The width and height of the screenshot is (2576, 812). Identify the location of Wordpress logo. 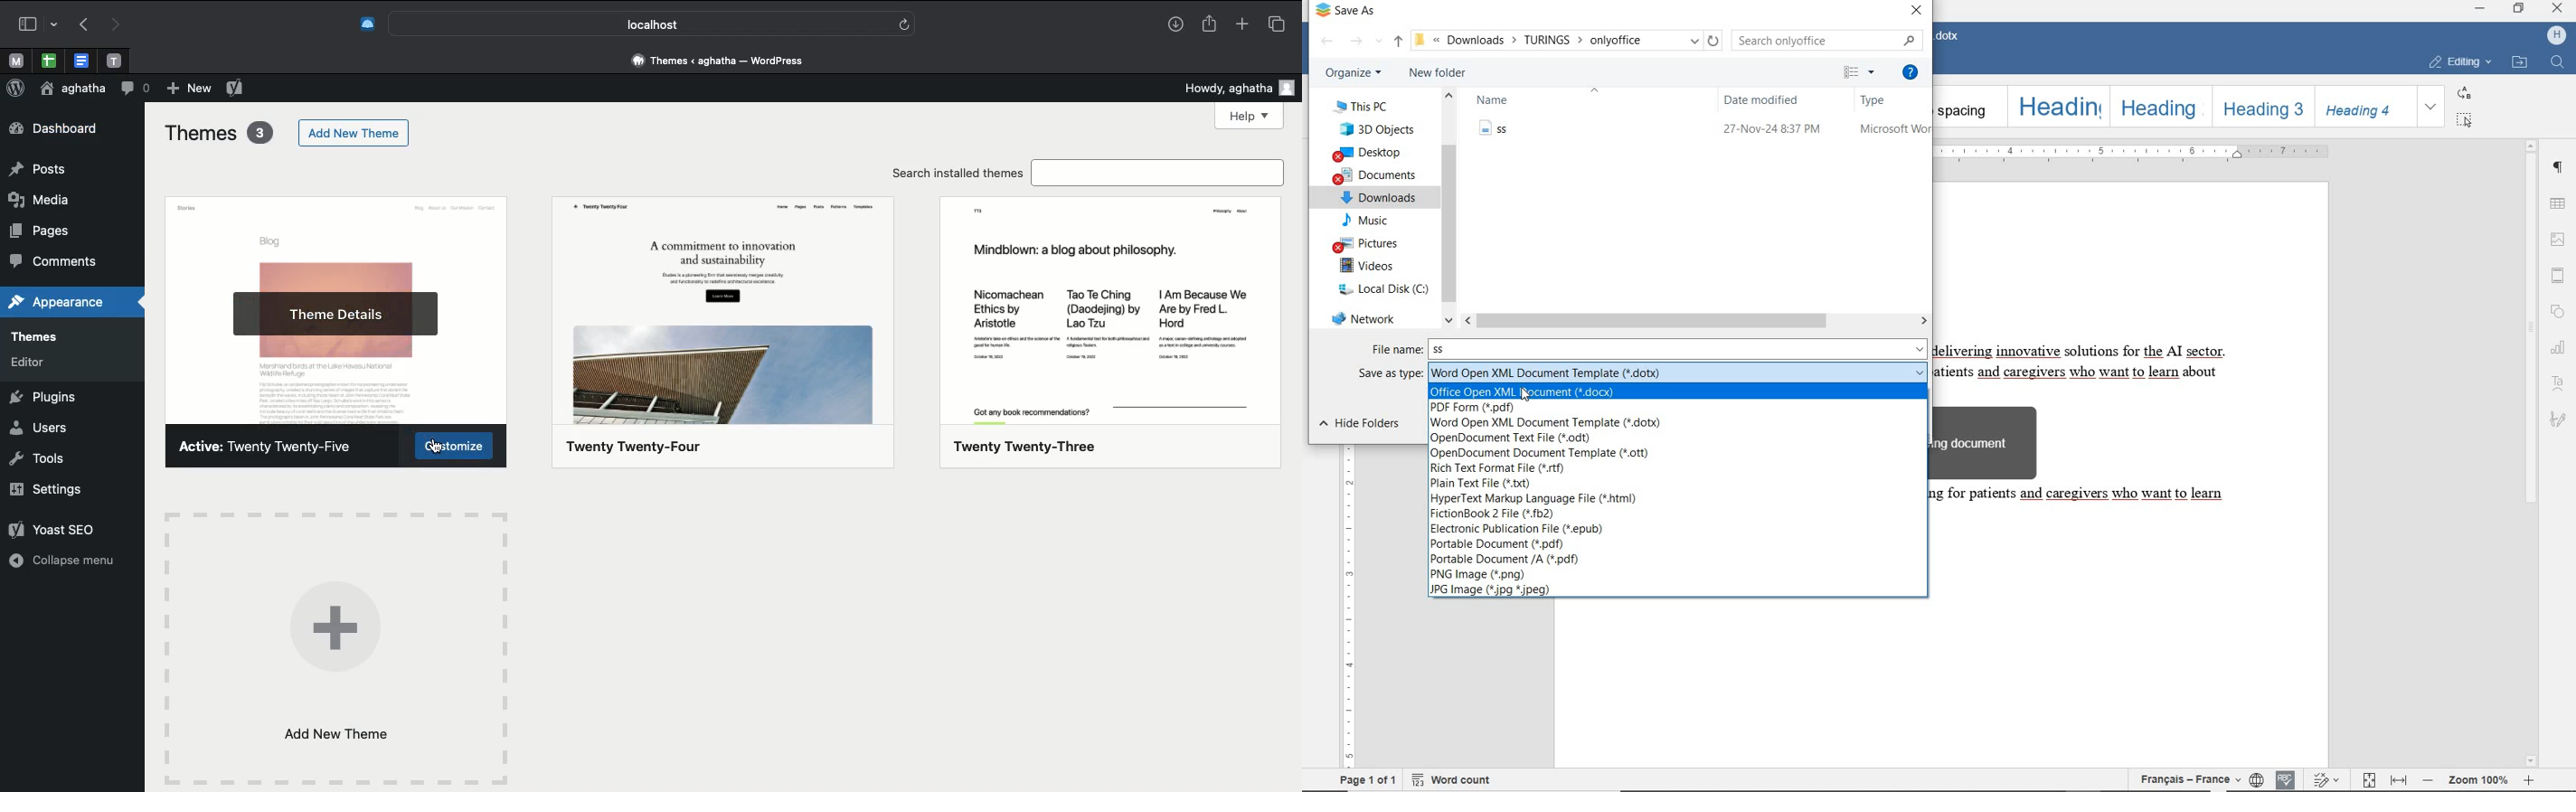
(16, 89).